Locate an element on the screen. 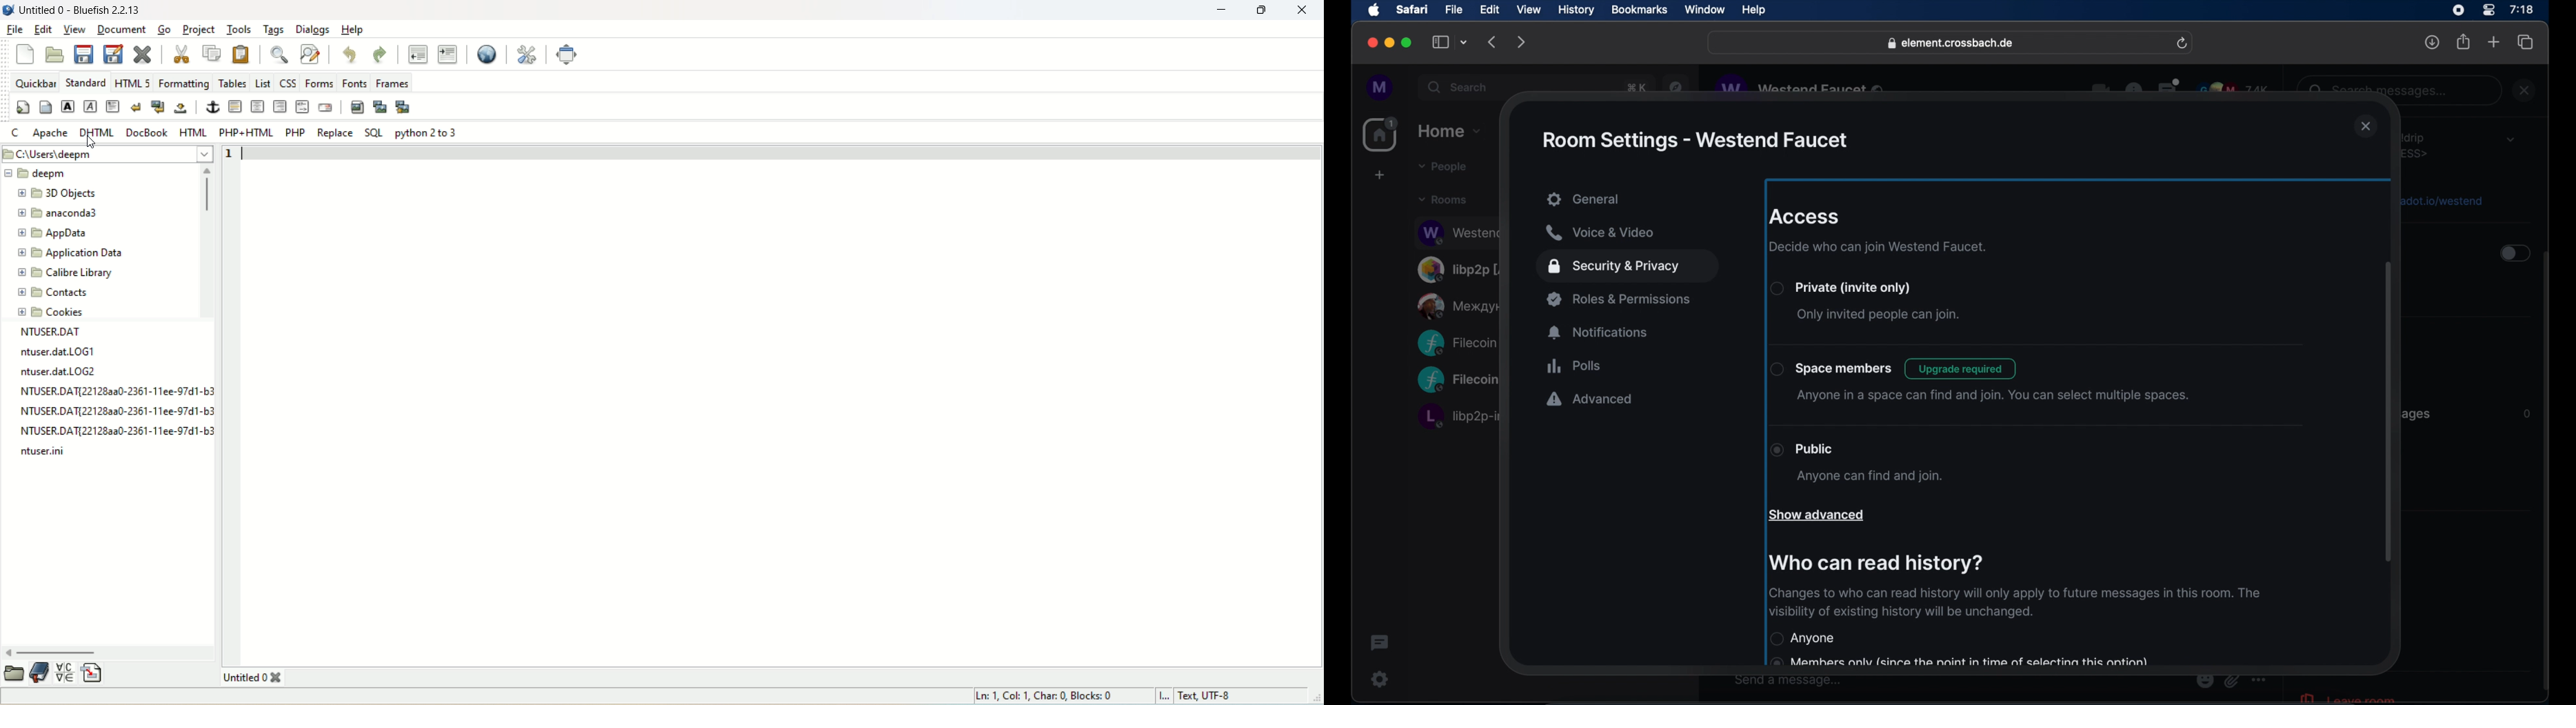  obscure icons is located at coordinates (2181, 88).